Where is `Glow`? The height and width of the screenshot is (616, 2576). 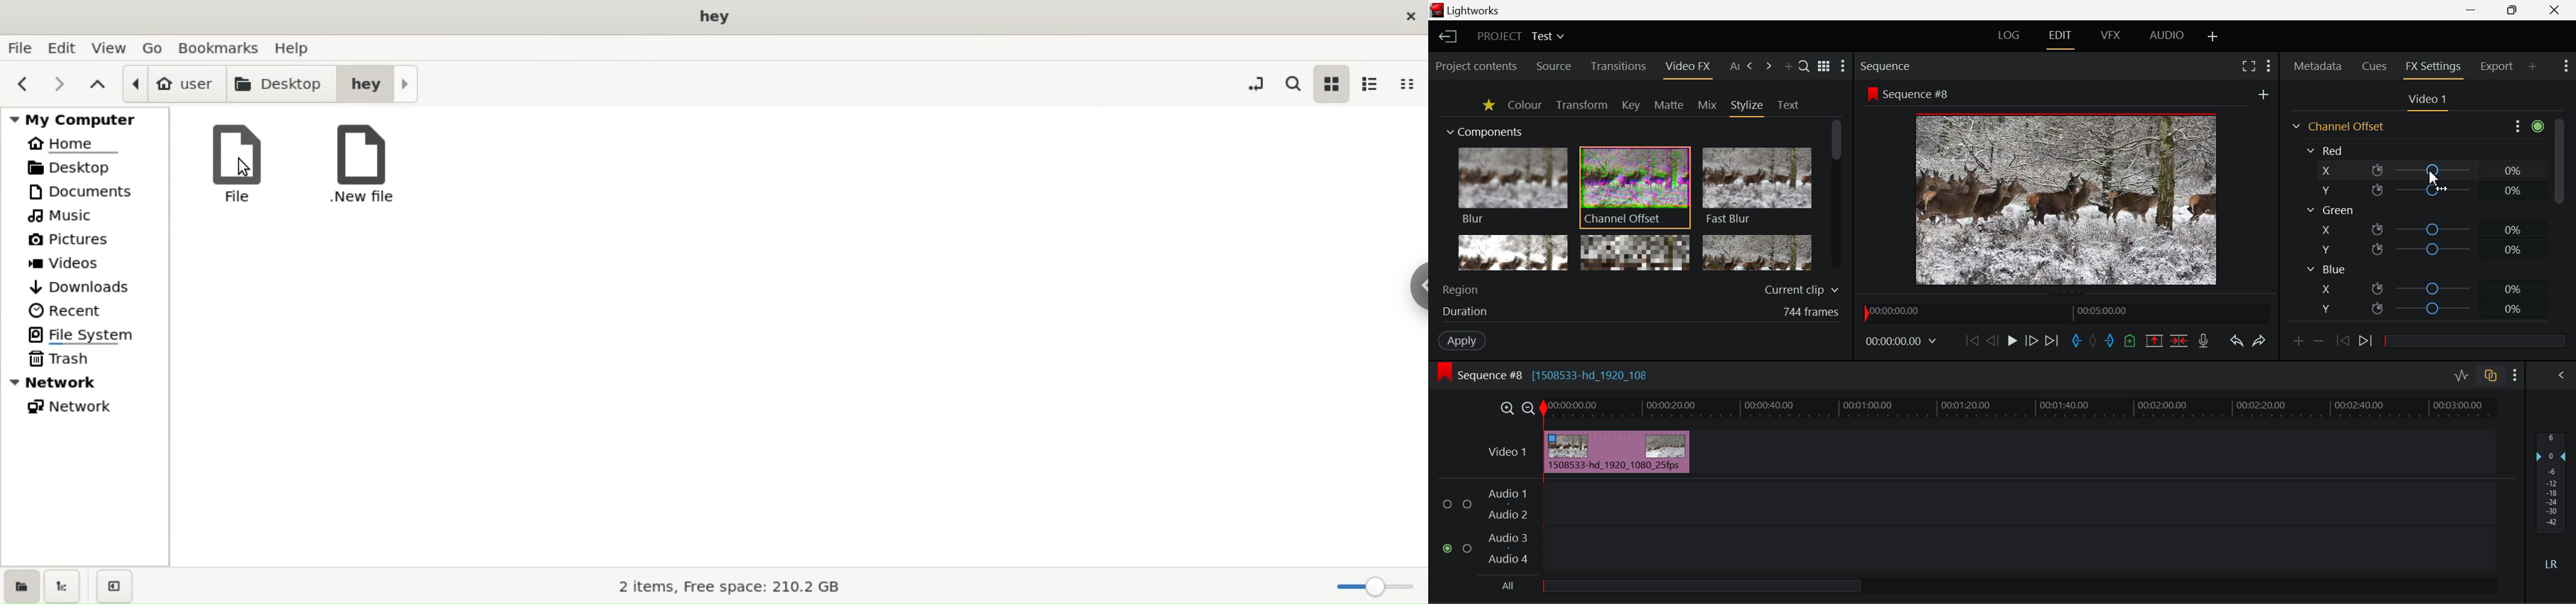
Glow is located at coordinates (1511, 252).